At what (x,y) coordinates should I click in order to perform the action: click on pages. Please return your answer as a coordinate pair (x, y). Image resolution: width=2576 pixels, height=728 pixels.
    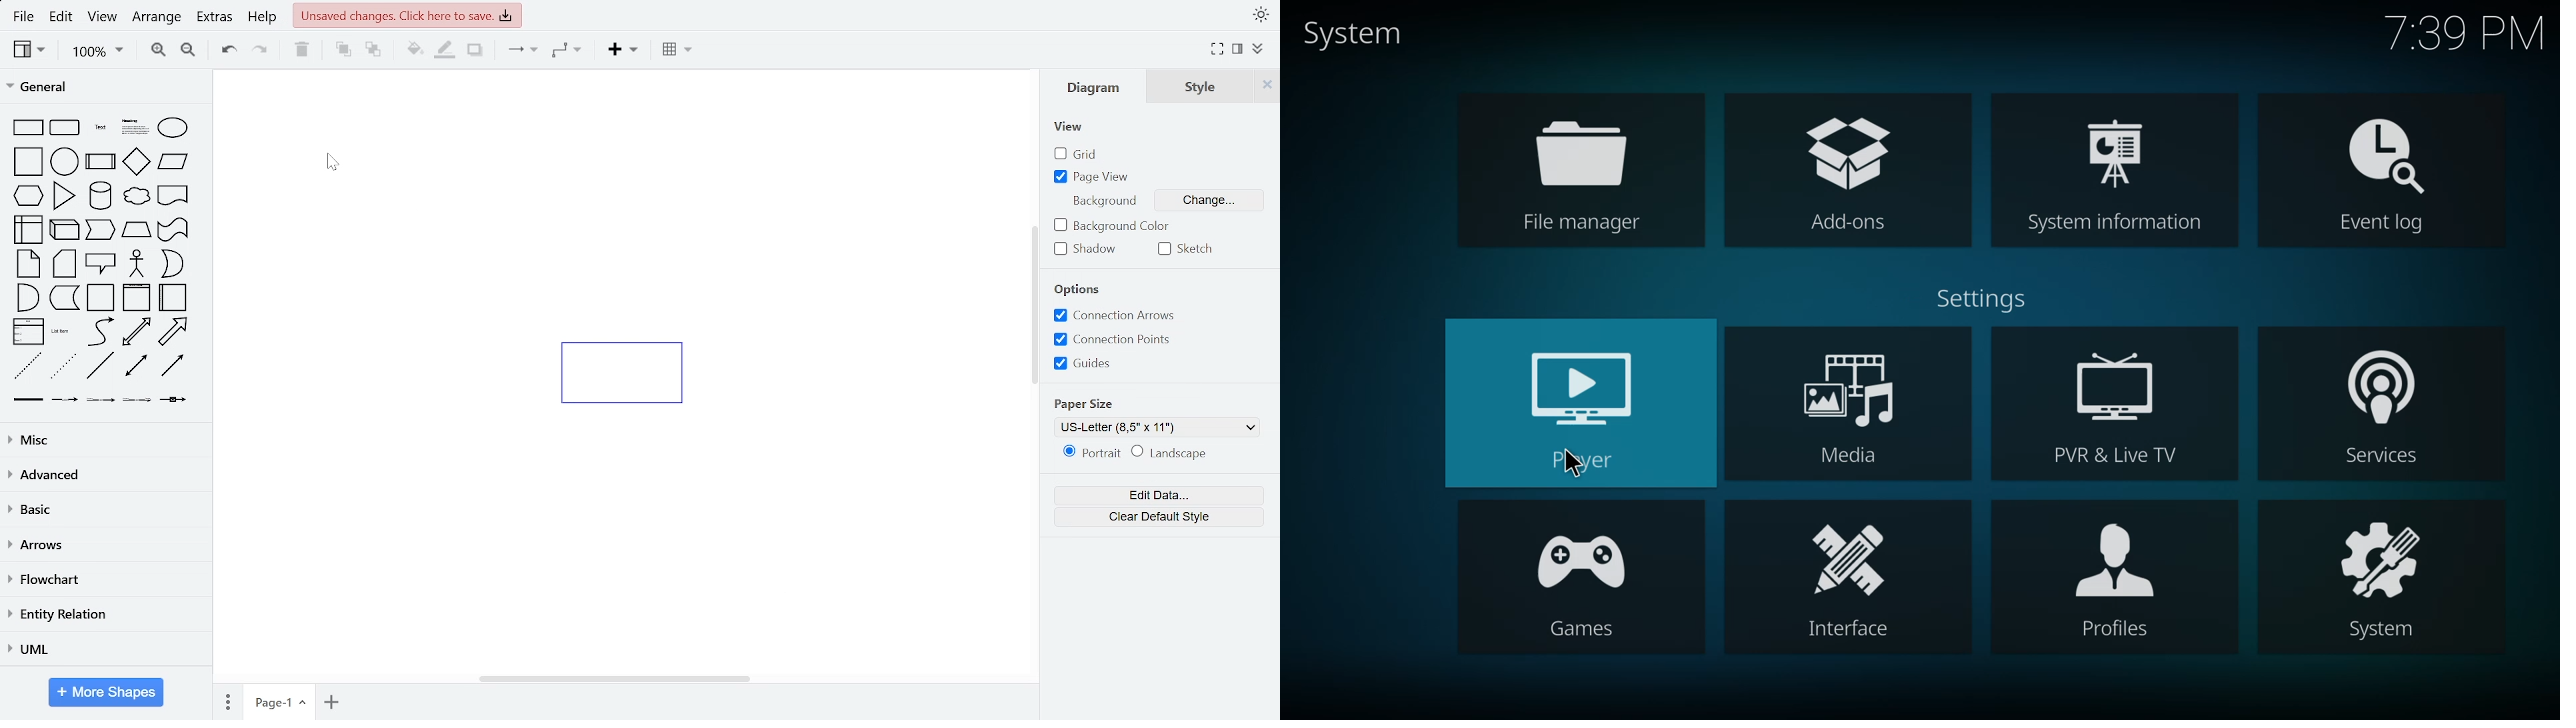
    Looking at the image, I should click on (227, 701).